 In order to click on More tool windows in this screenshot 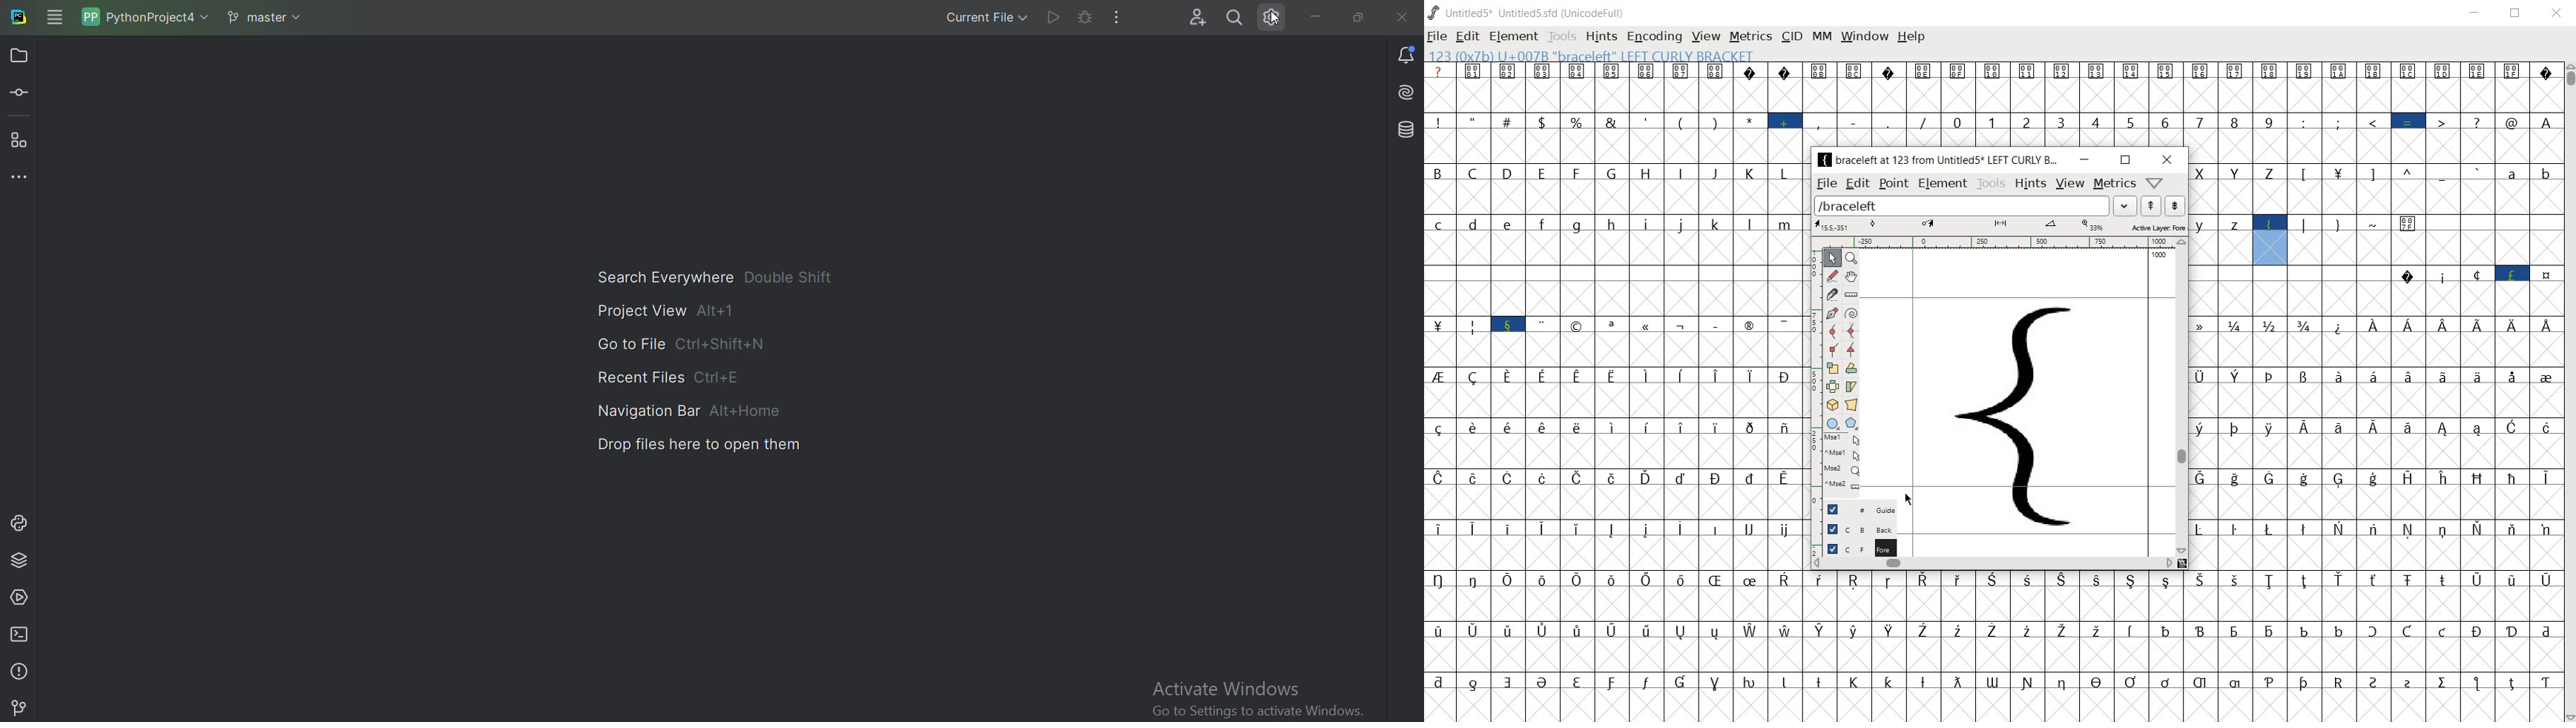, I will do `click(19, 176)`.